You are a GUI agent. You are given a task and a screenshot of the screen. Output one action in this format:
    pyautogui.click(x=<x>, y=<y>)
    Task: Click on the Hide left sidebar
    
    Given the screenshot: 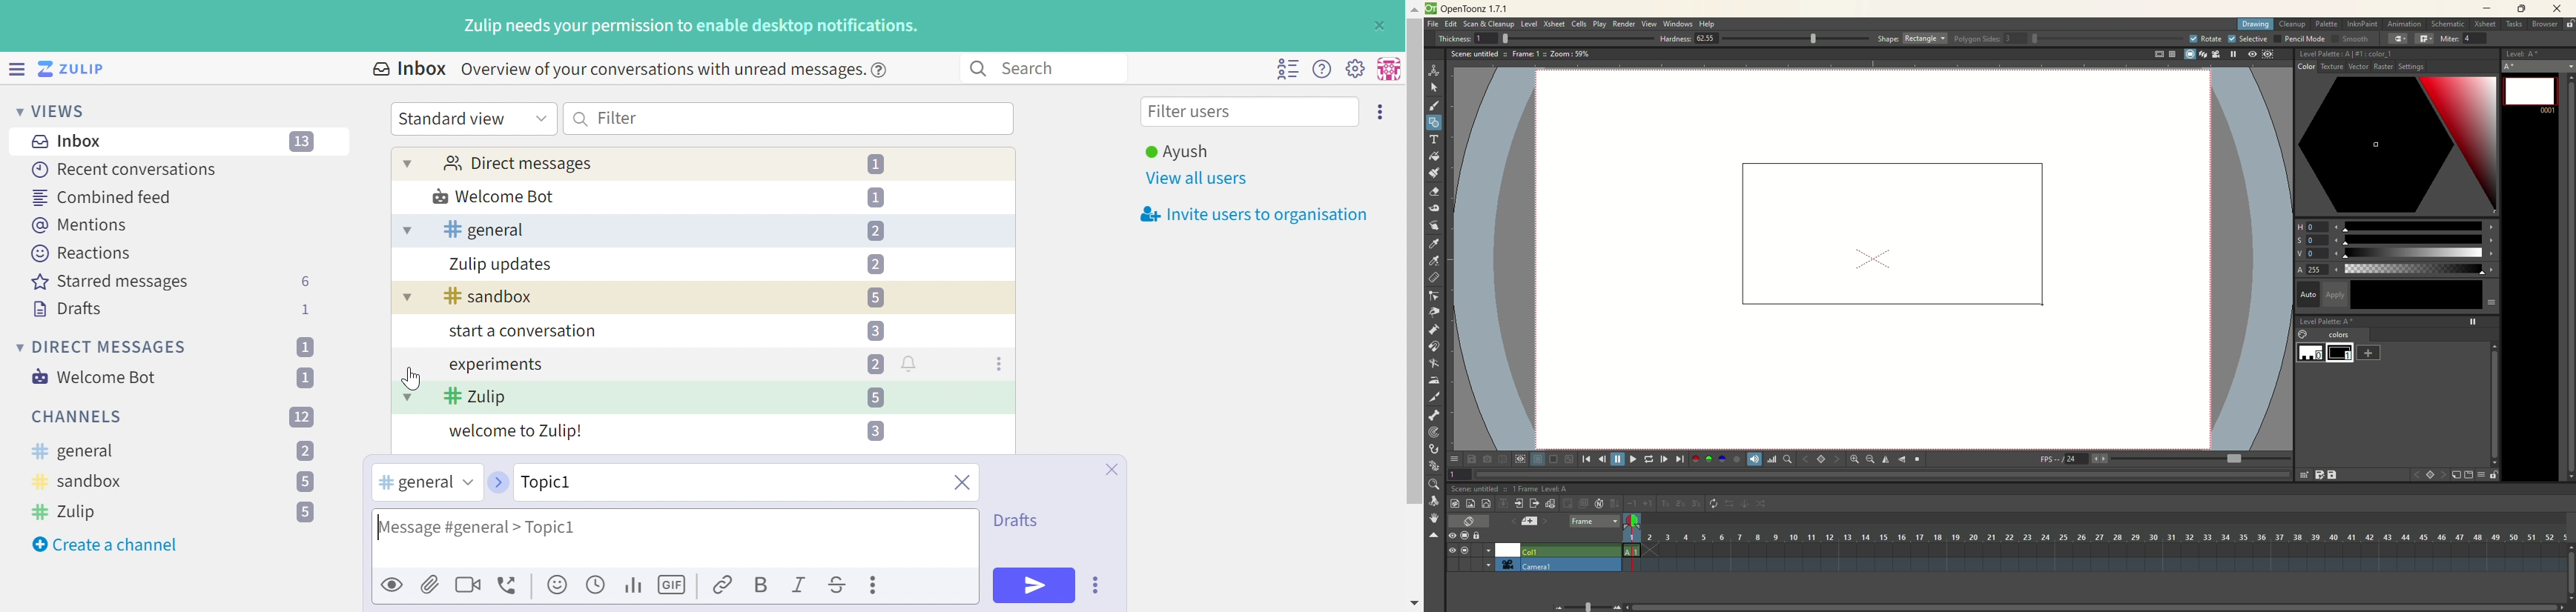 What is the action you would take?
    pyautogui.click(x=19, y=69)
    